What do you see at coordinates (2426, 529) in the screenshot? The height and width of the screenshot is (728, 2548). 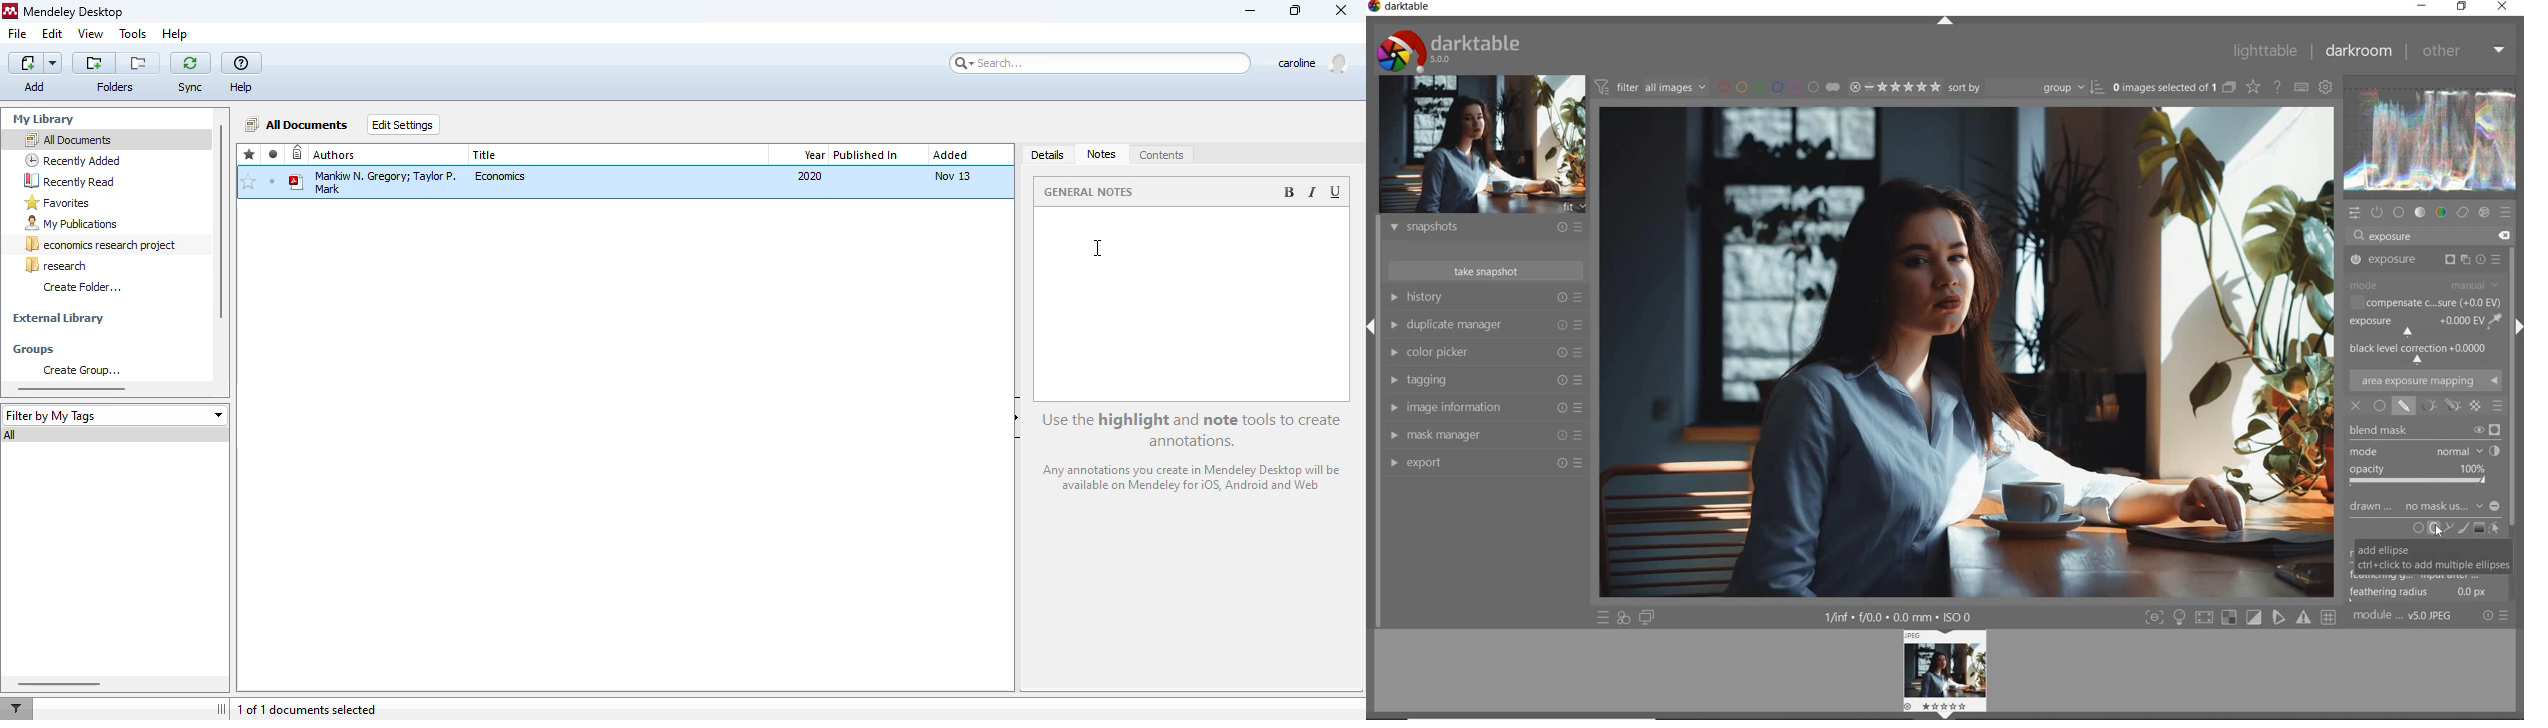 I see `ADD CIRCLE OR ELLIPSE` at bounding box center [2426, 529].